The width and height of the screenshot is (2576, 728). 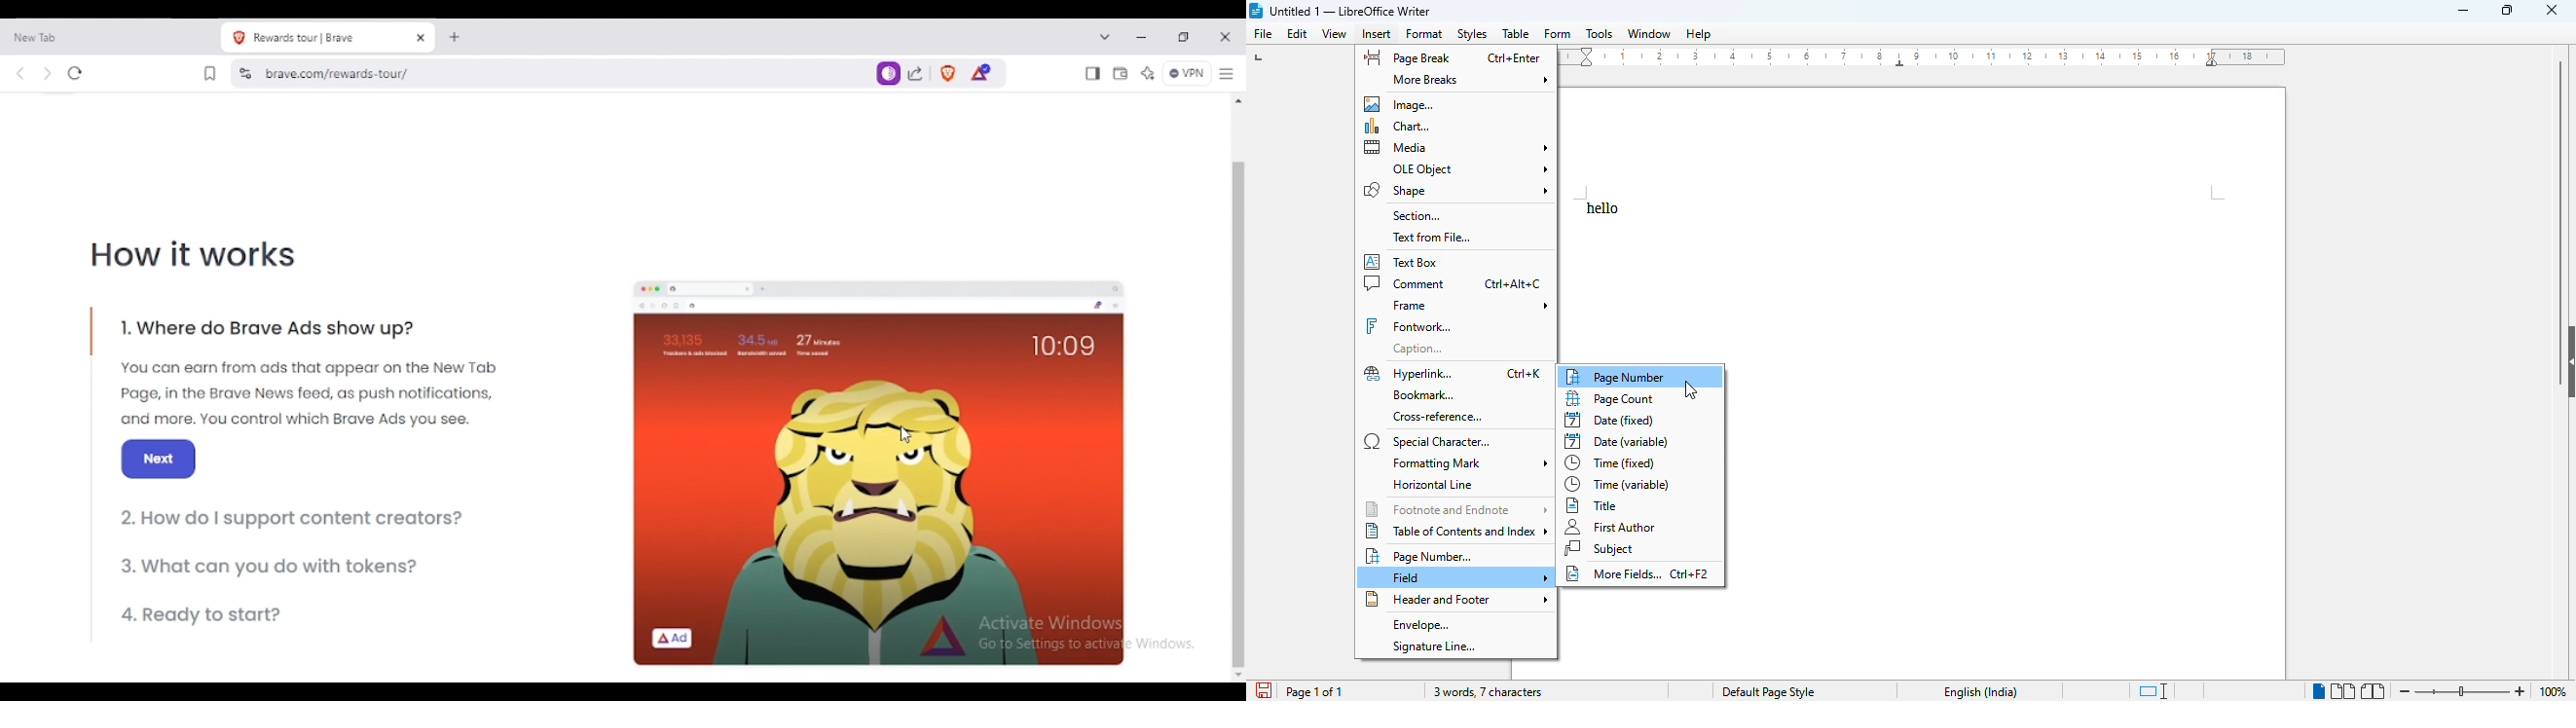 I want to click on page break, so click(x=1407, y=57).